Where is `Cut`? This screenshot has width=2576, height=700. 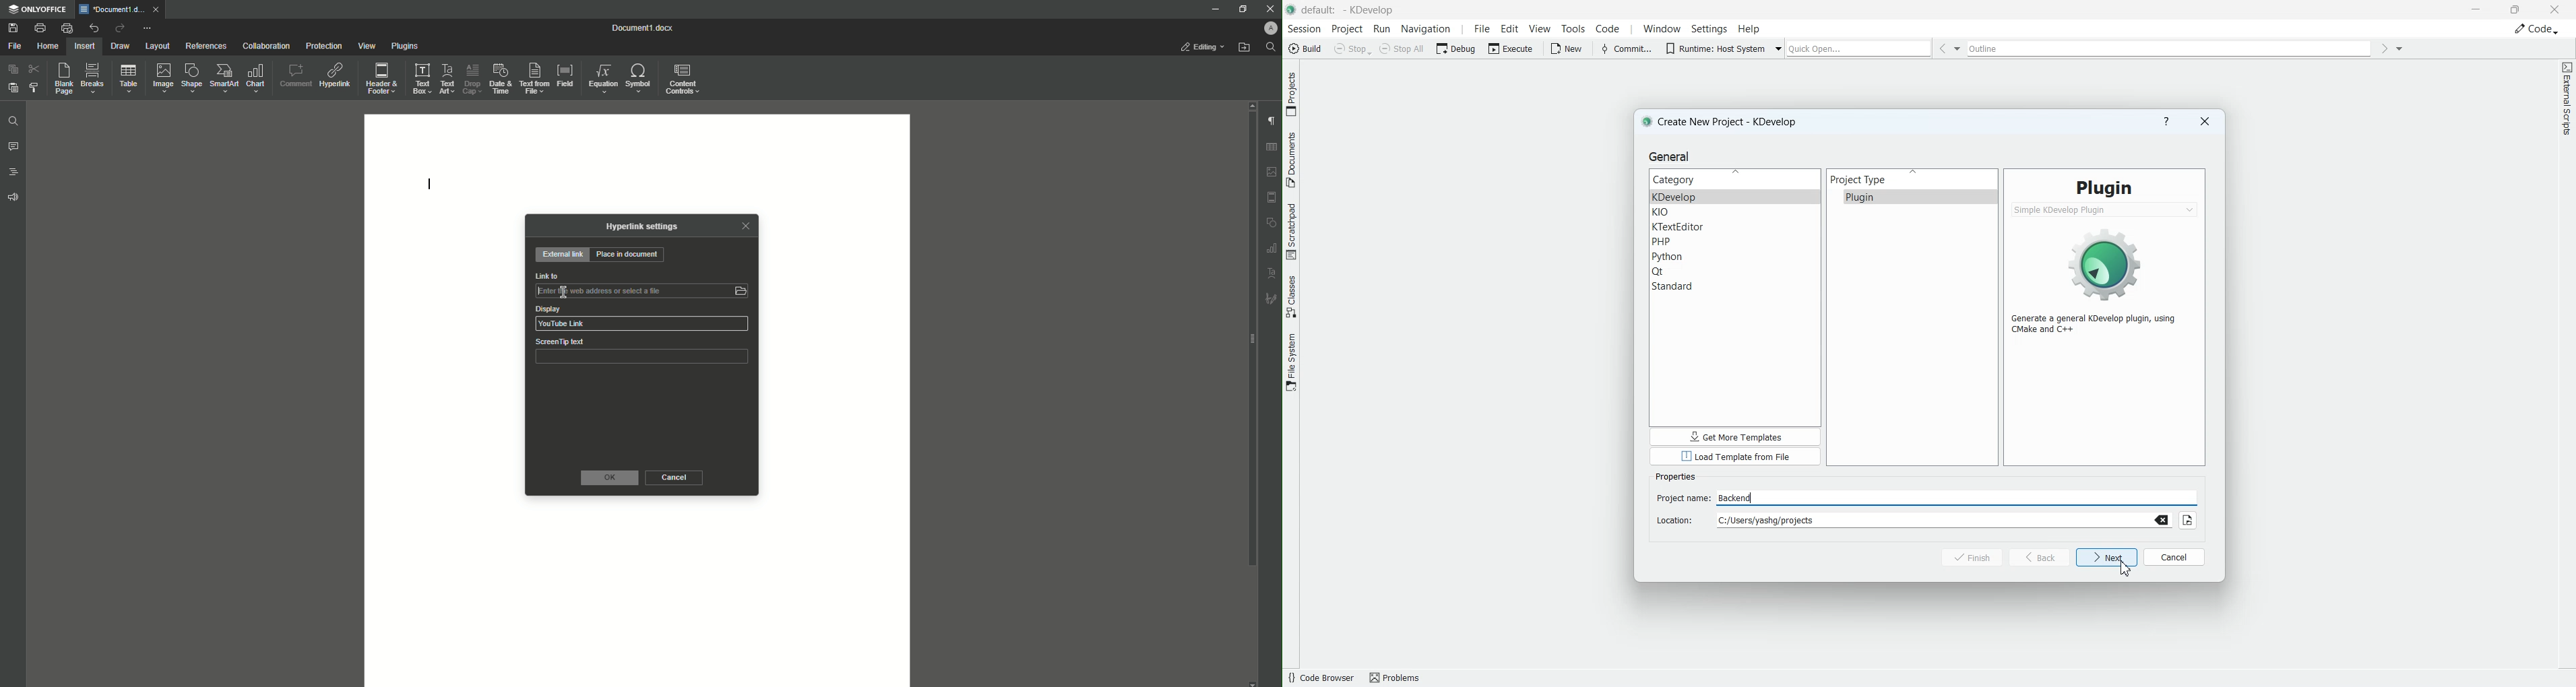
Cut is located at coordinates (33, 70).